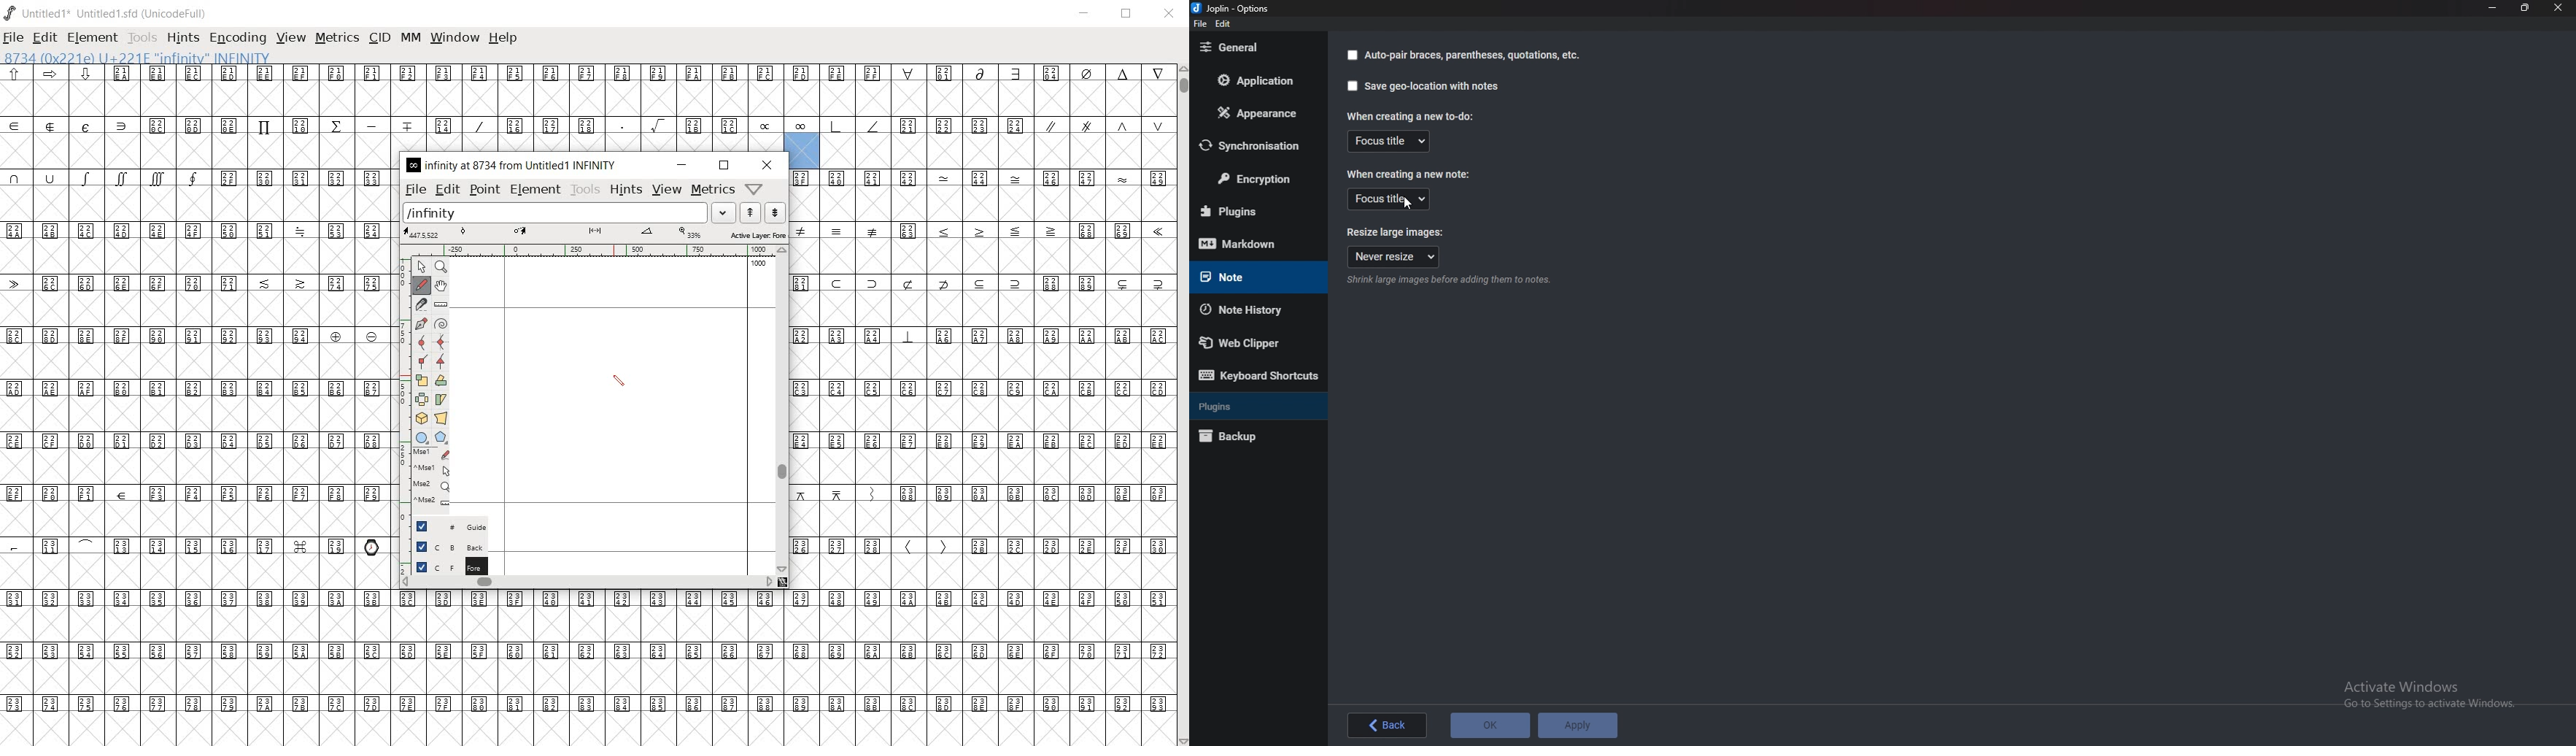 This screenshot has width=2576, height=756. What do you see at coordinates (1490, 725) in the screenshot?
I see `o K` at bounding box center [1490, 725].